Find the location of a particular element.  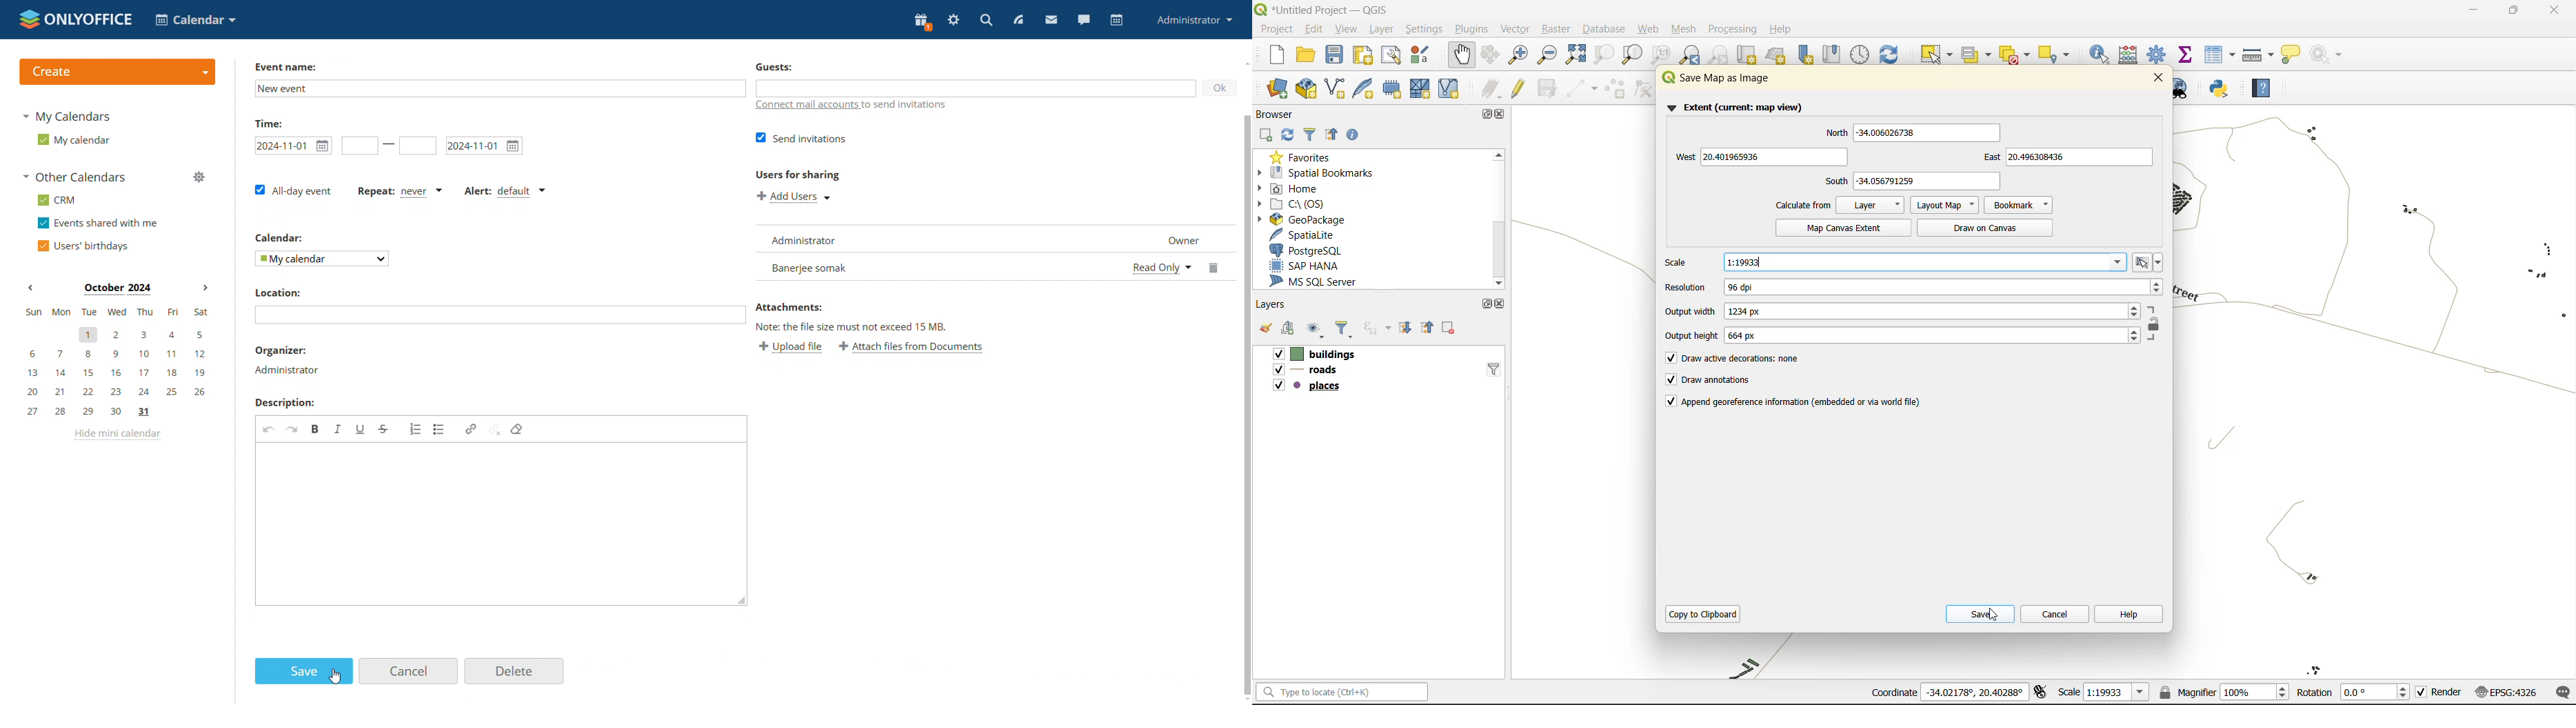

bookmark is located at coordinates (2019, 204).